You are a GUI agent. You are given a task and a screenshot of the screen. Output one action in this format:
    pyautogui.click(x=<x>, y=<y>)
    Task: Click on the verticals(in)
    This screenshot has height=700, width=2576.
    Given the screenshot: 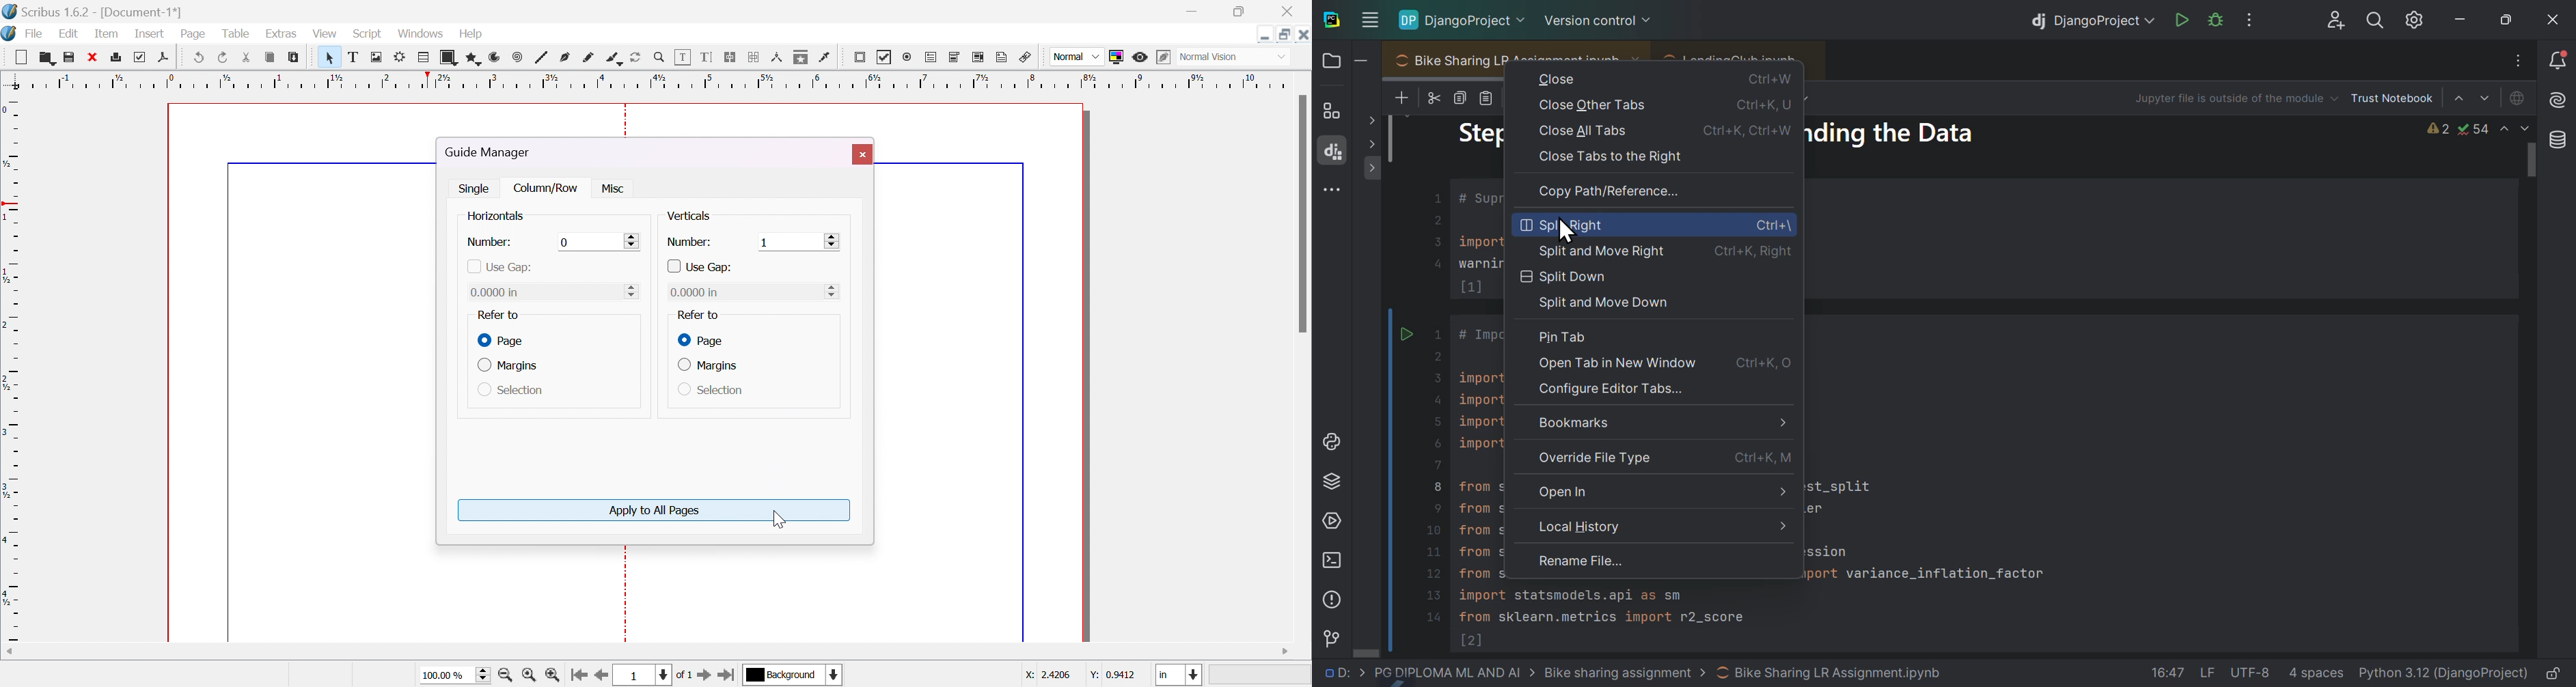 What is the action you would take?
    pyautogui.click(x=700, y=216)
    